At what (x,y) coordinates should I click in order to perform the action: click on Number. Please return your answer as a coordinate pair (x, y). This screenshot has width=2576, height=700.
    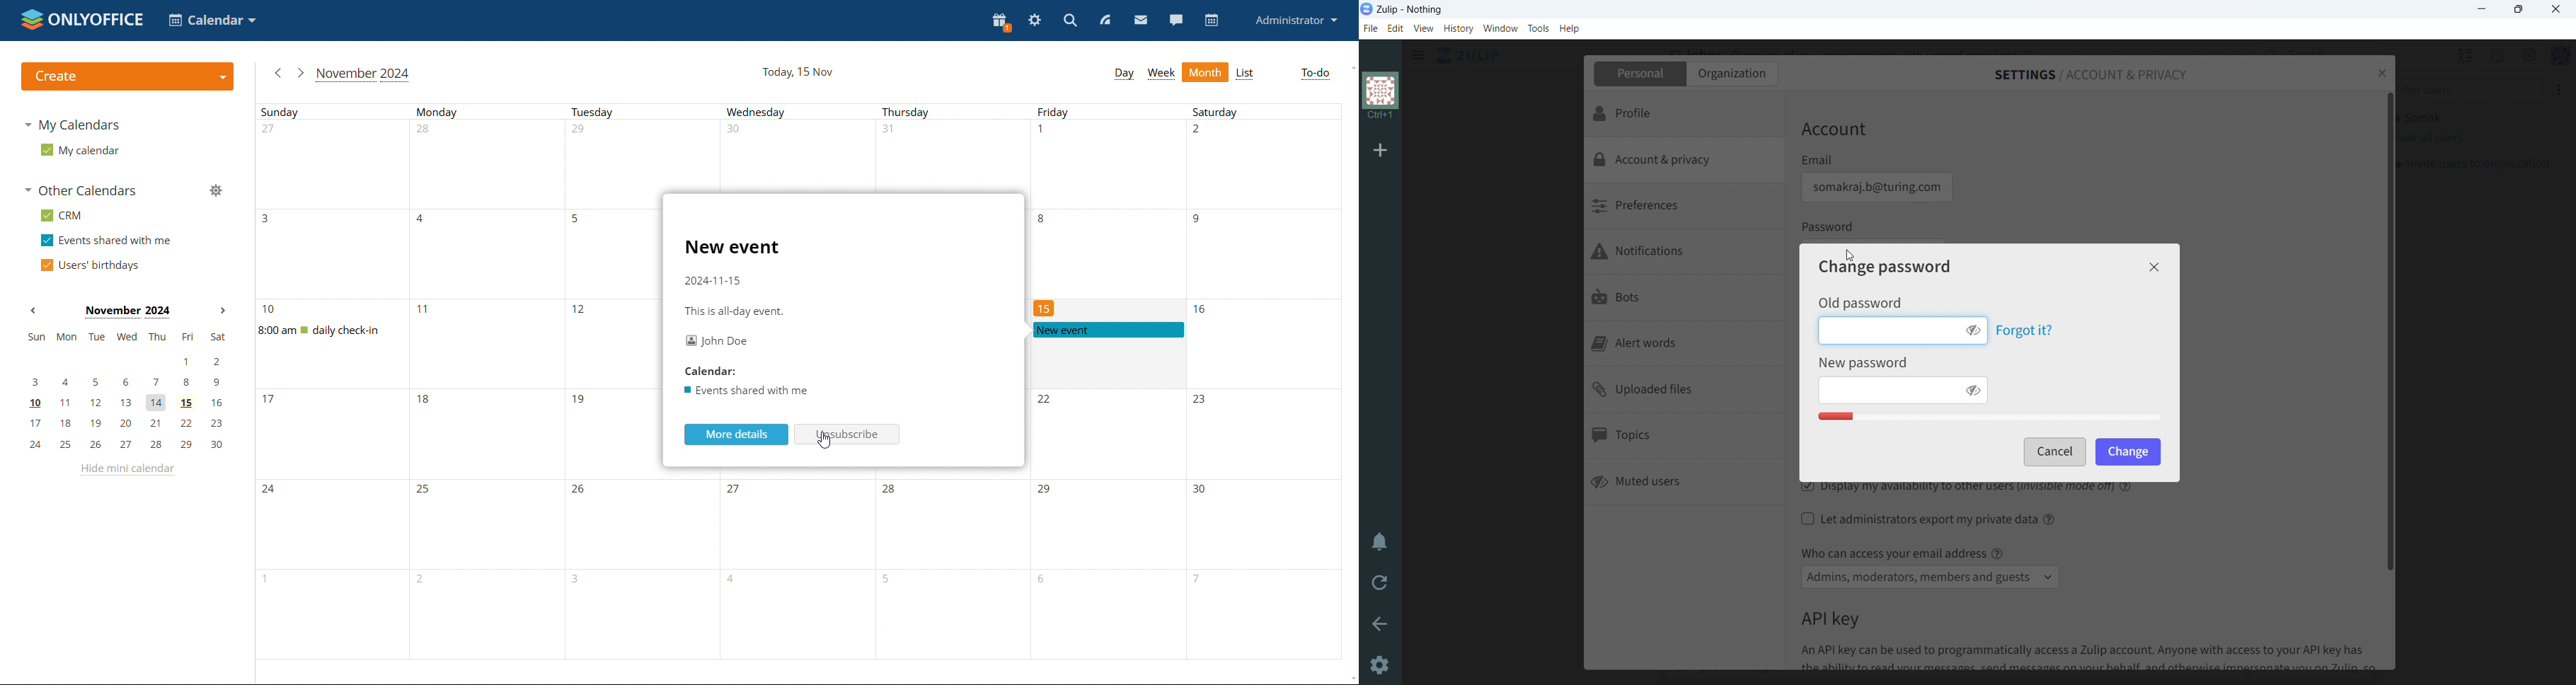
    Looking at the image, I should click on (422, 221).